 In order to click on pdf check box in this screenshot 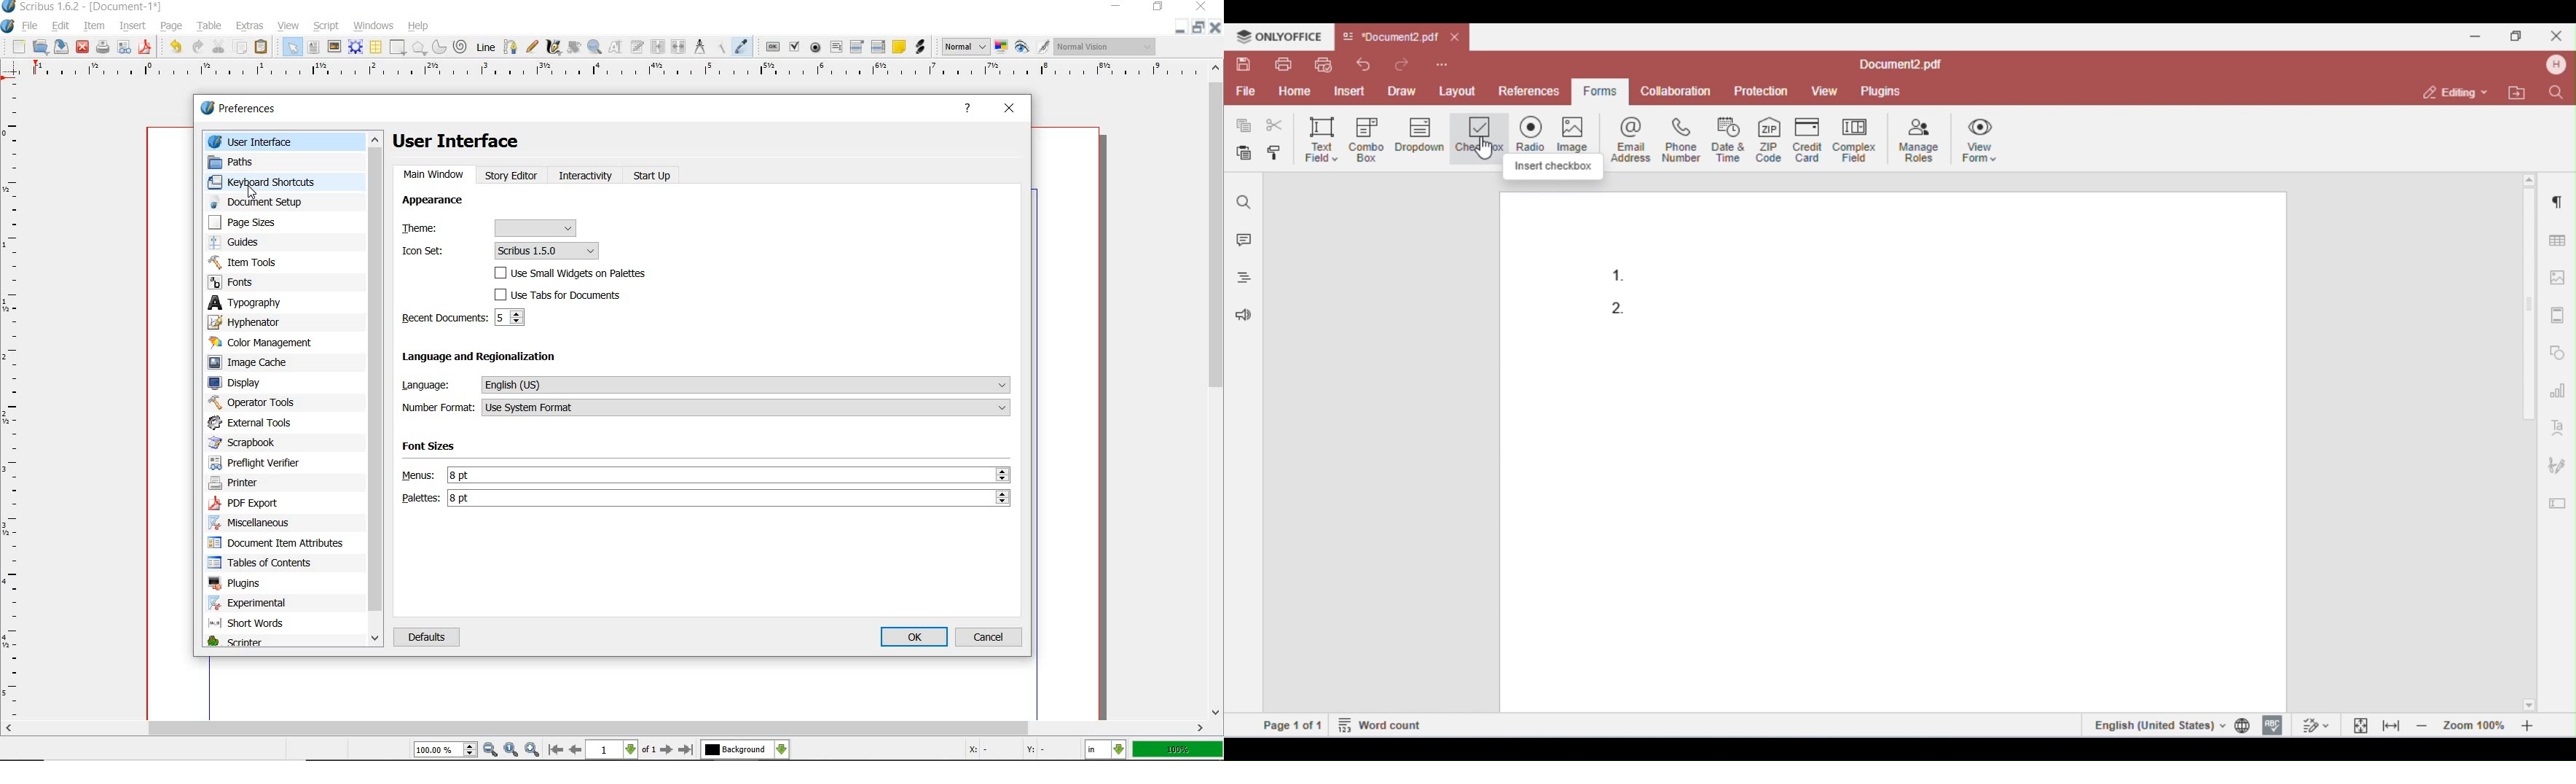, I will do `click(794, 46)`.